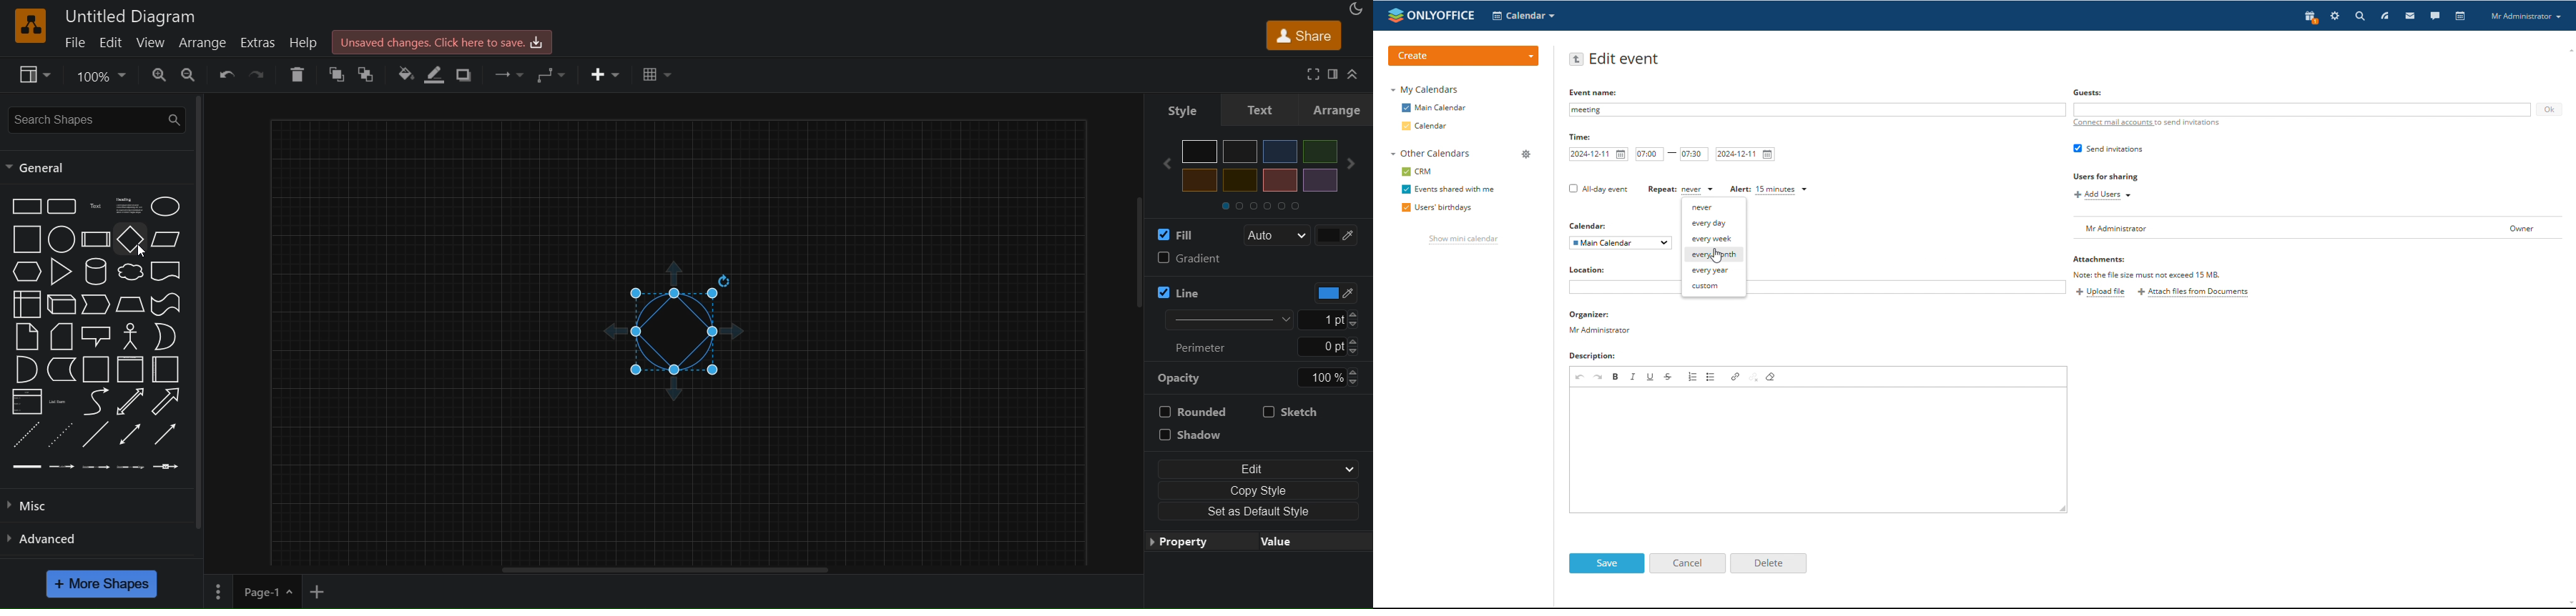 The image size is (2576, 616). I want to click on undo, so click(228, 74).